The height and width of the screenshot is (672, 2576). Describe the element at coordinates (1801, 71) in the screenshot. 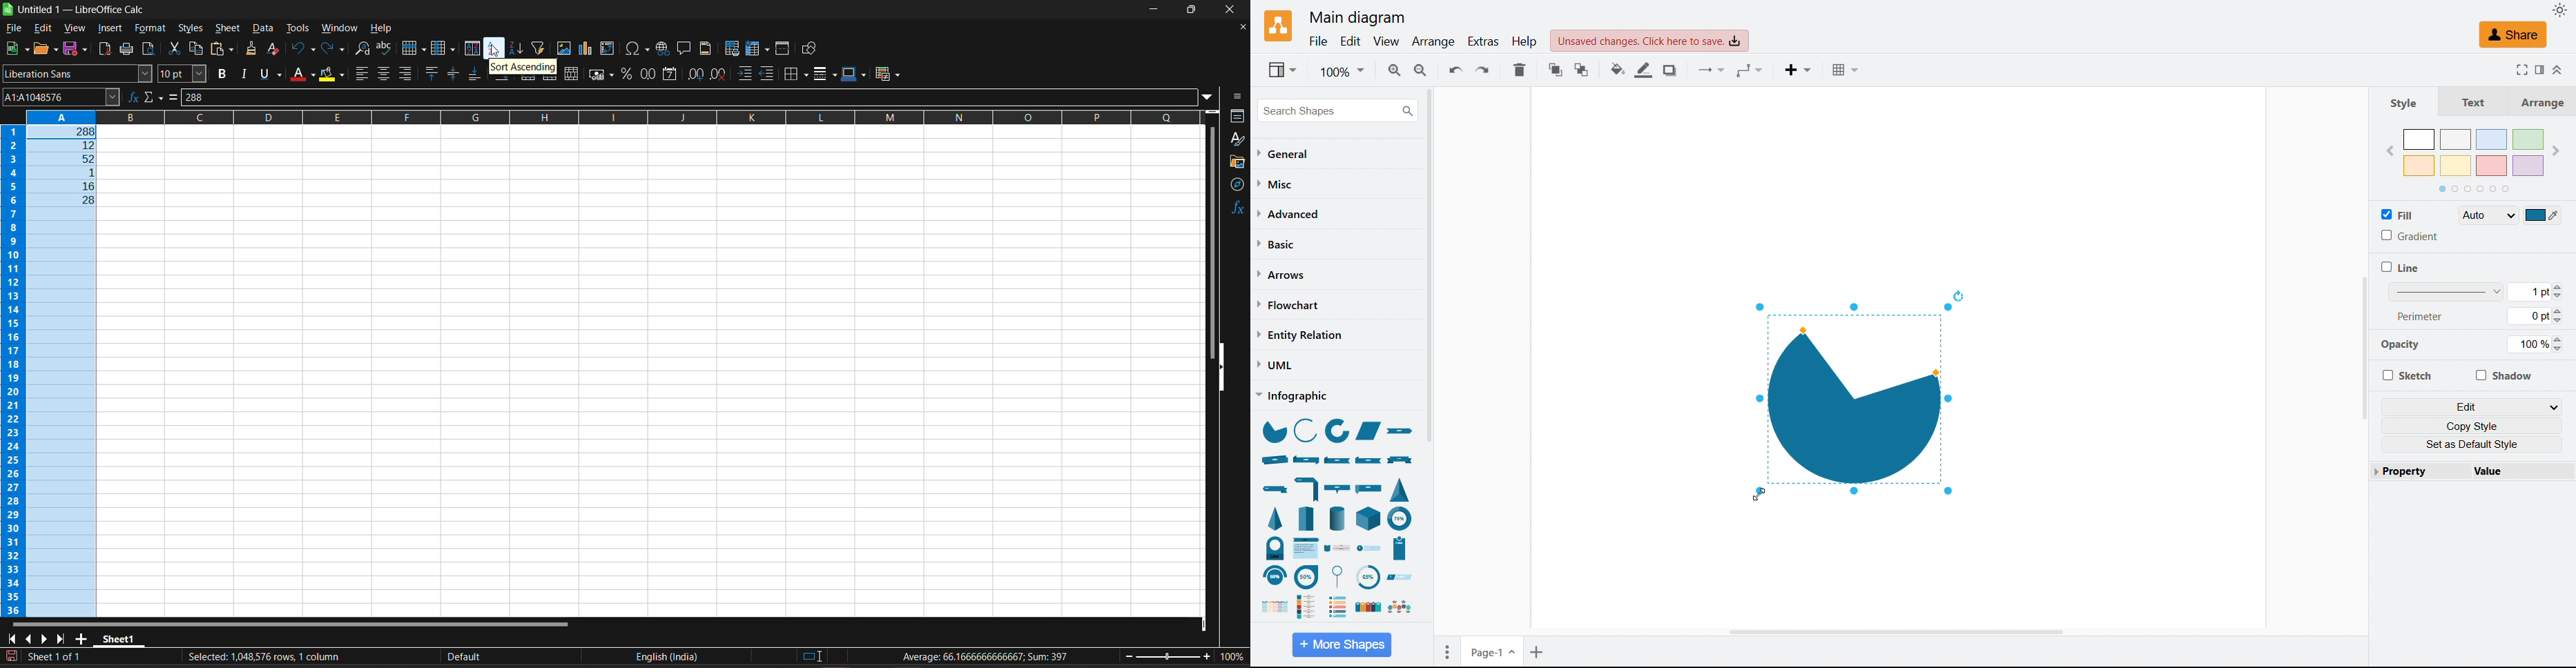

I see `Insert ` at that location.